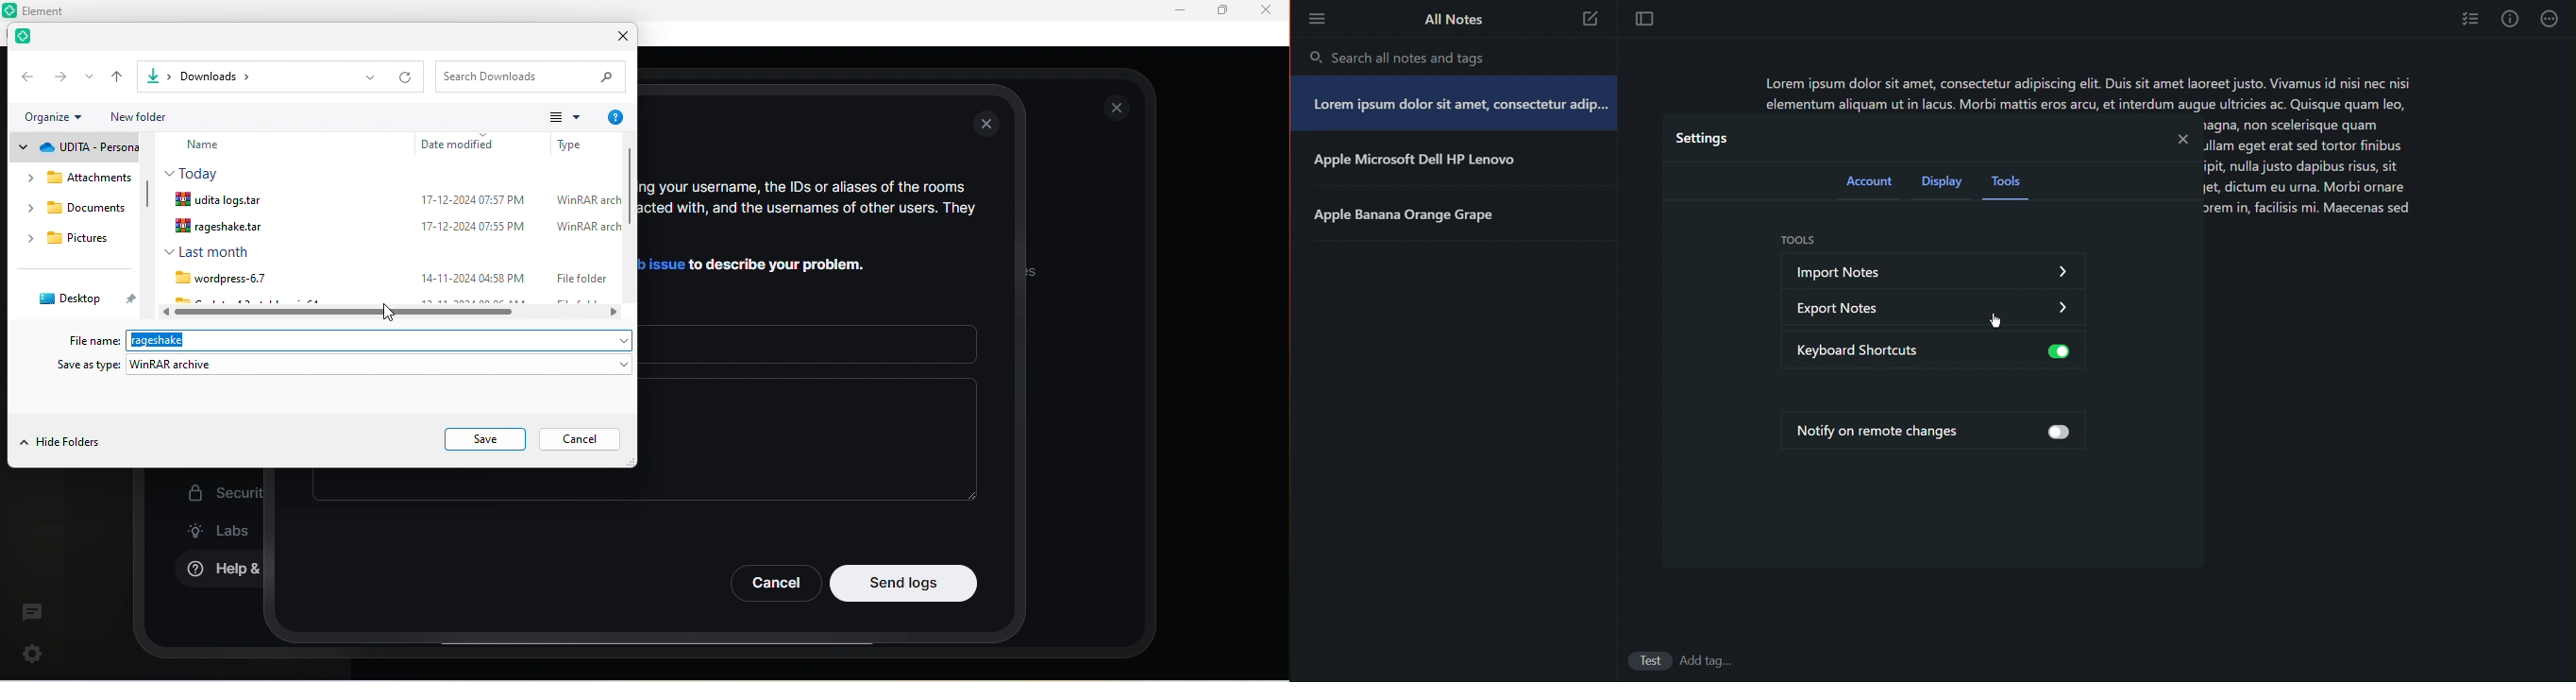 The width and height of the screenshot is (2576, 700). What do you see at coordinates (1711, 661) in the screenshot?
I see `add Tags` at bounding box center [1711, 661].